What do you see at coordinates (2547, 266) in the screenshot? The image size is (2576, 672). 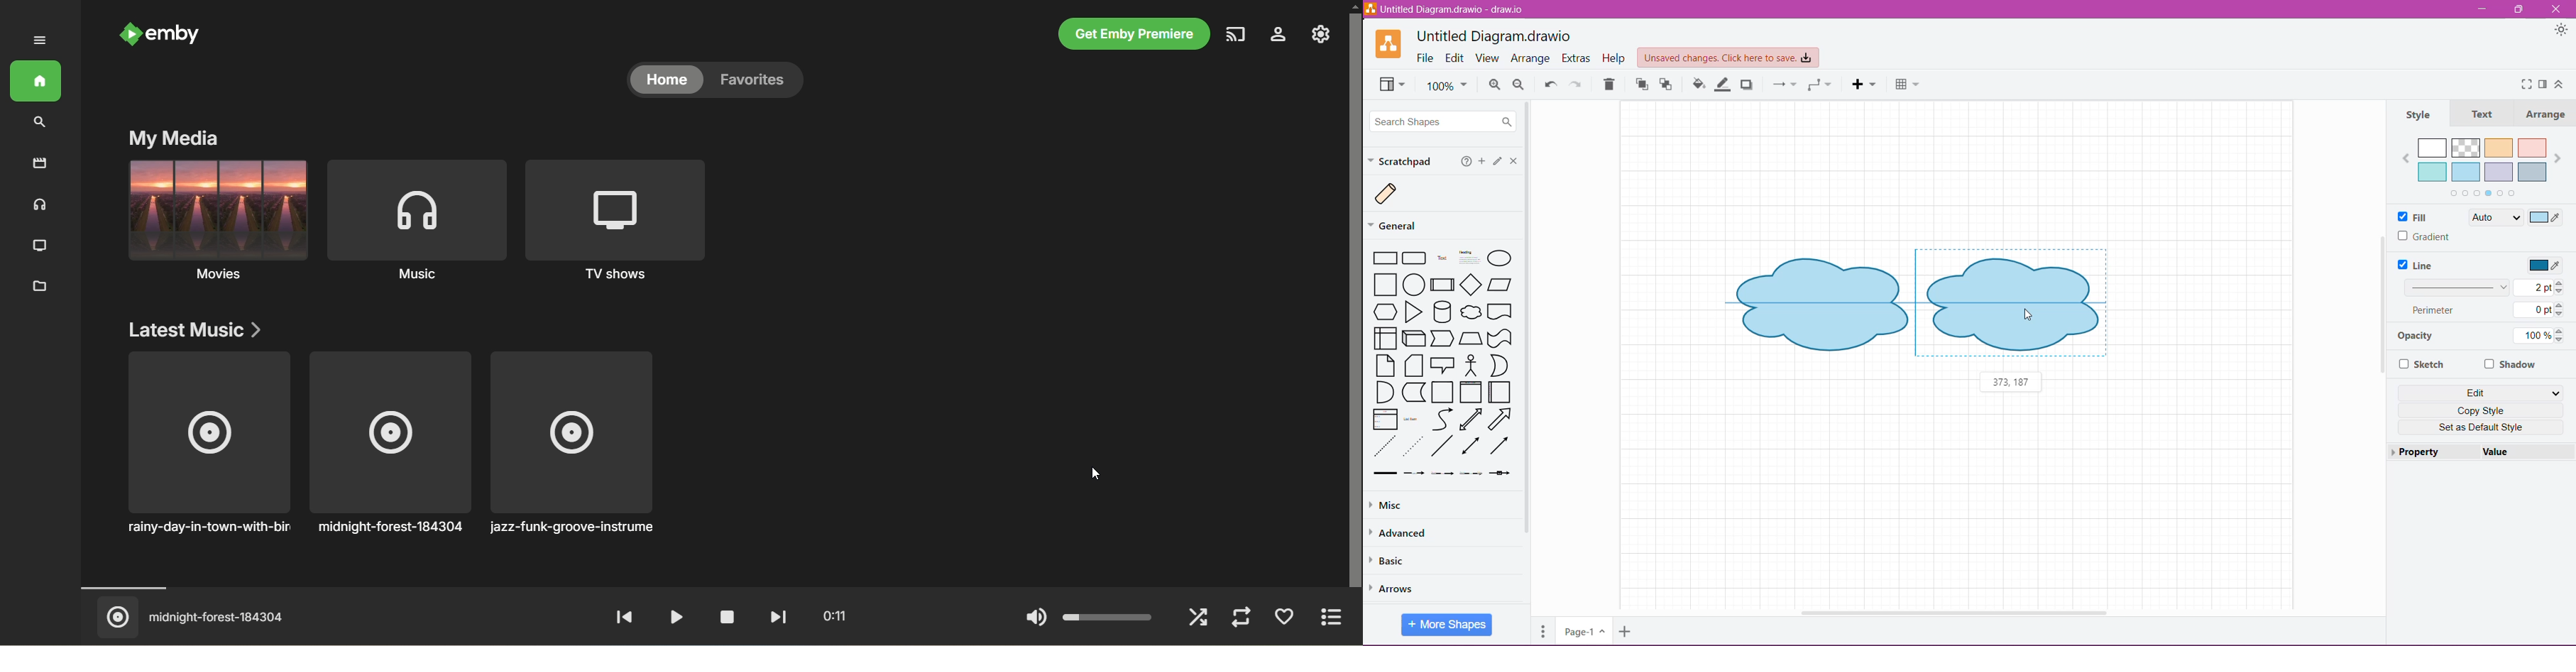 I see `Select Line Color` at bounding box center [2547, 266].